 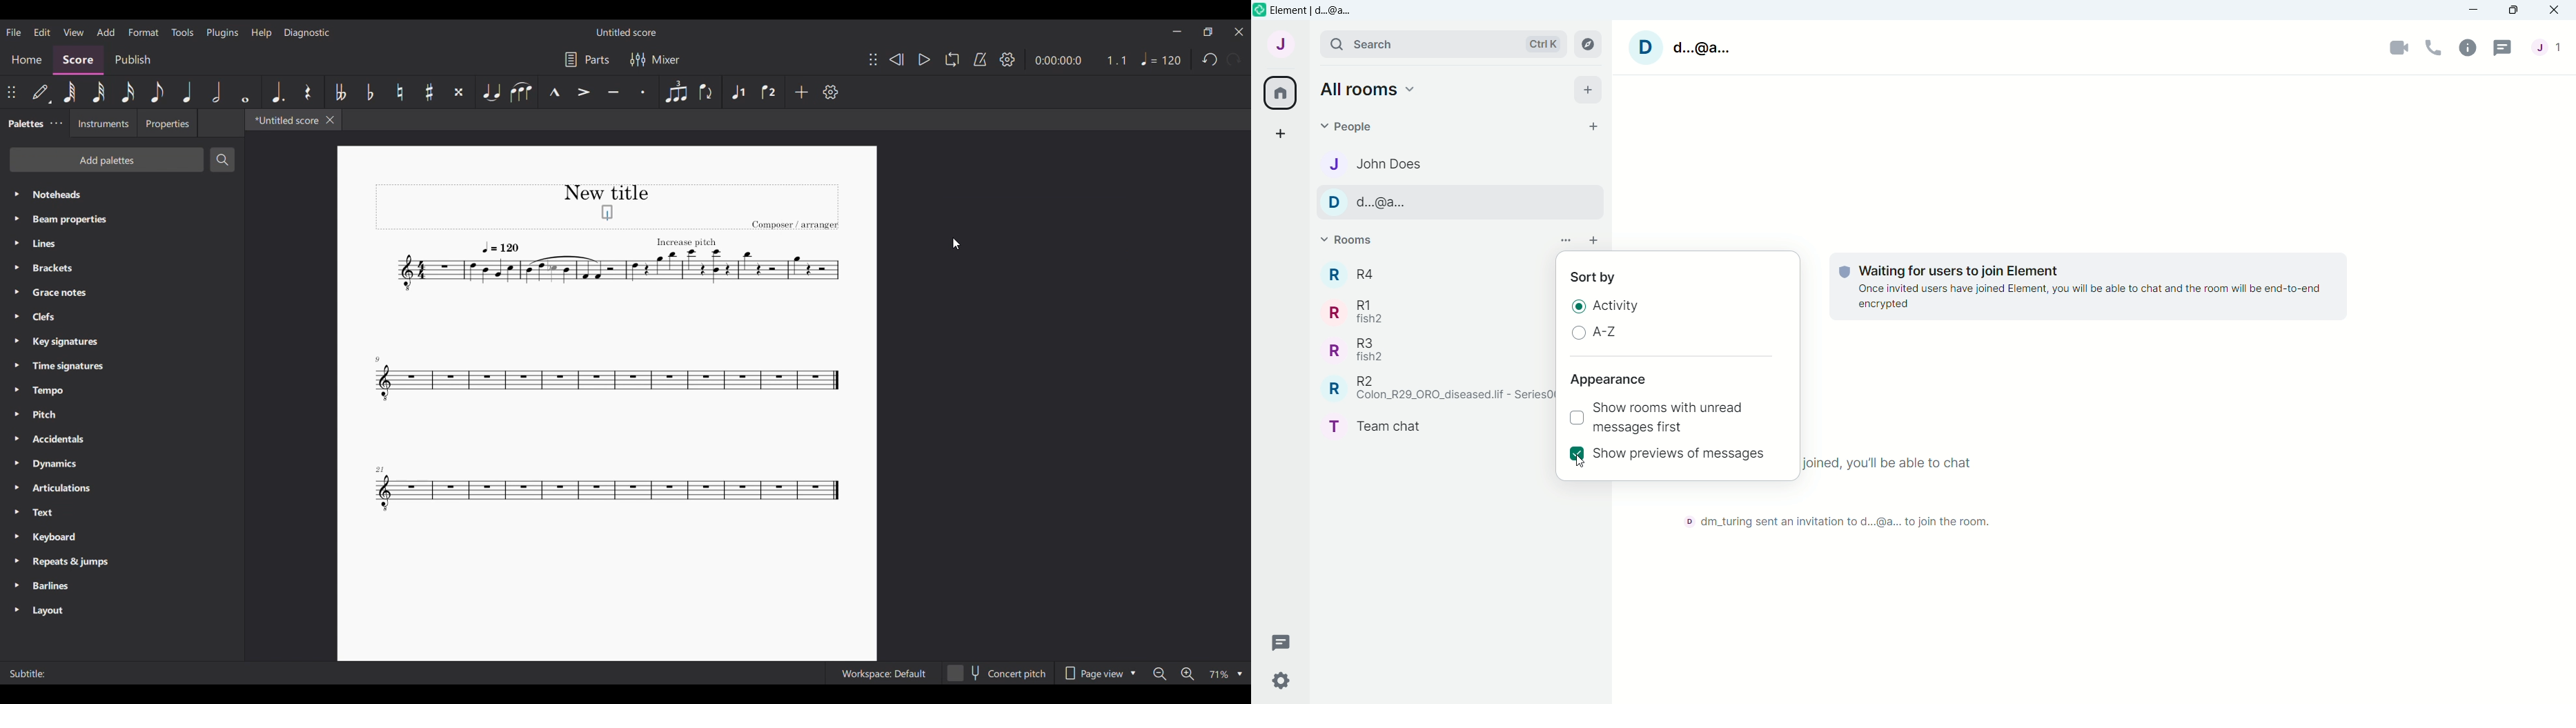 I want to click on All Rooms, so click(x=1281, y=93).